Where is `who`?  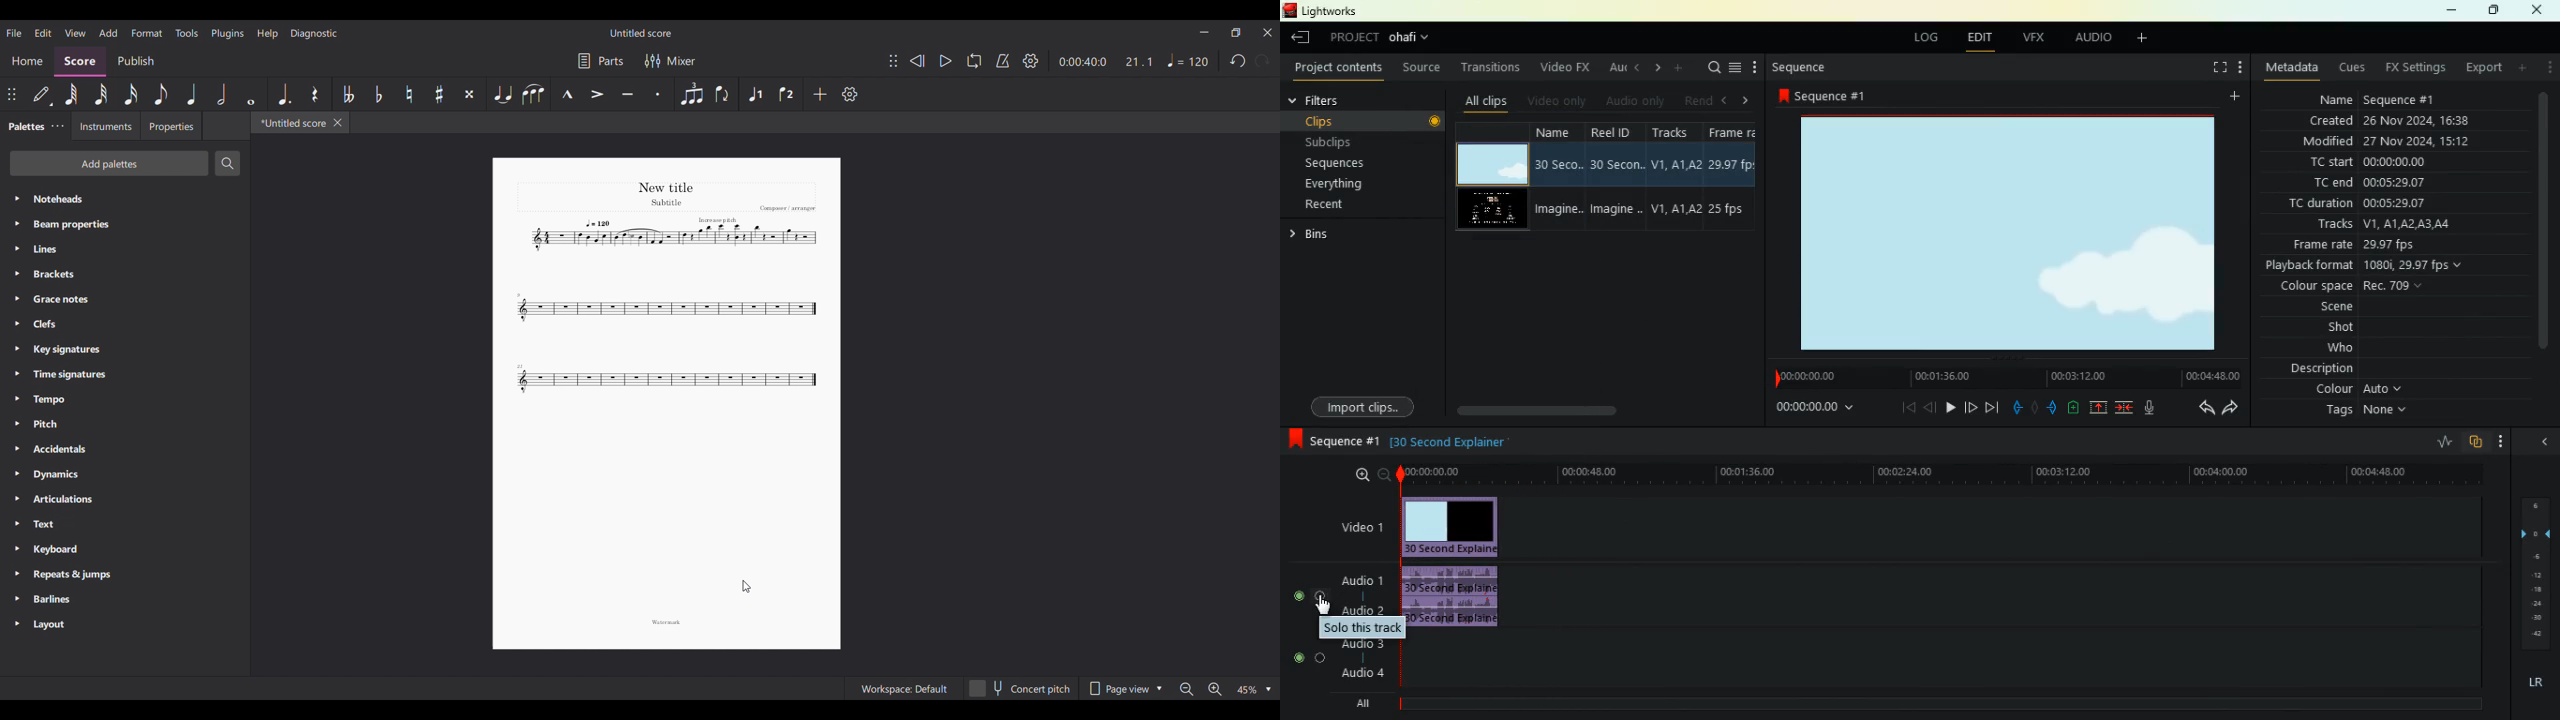 who is located at coordinates (2347, 348).